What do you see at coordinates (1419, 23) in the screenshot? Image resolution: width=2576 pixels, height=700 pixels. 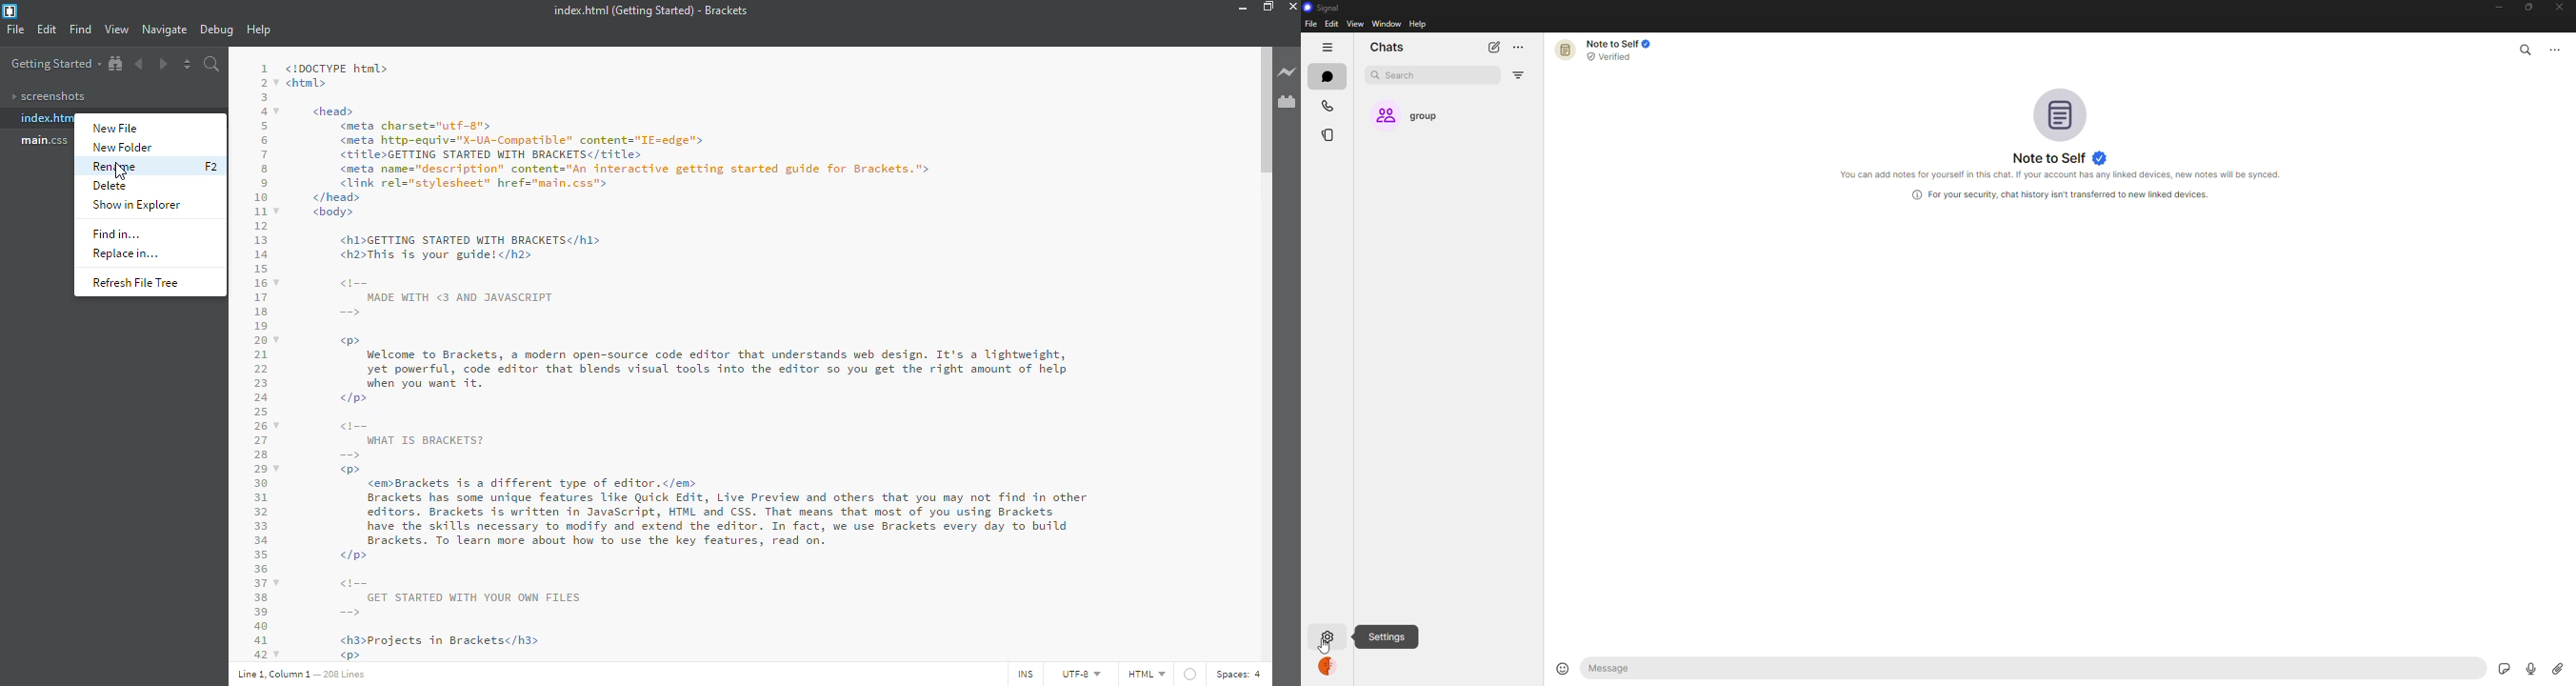 I see `help` at bounding box center [1419, 23].